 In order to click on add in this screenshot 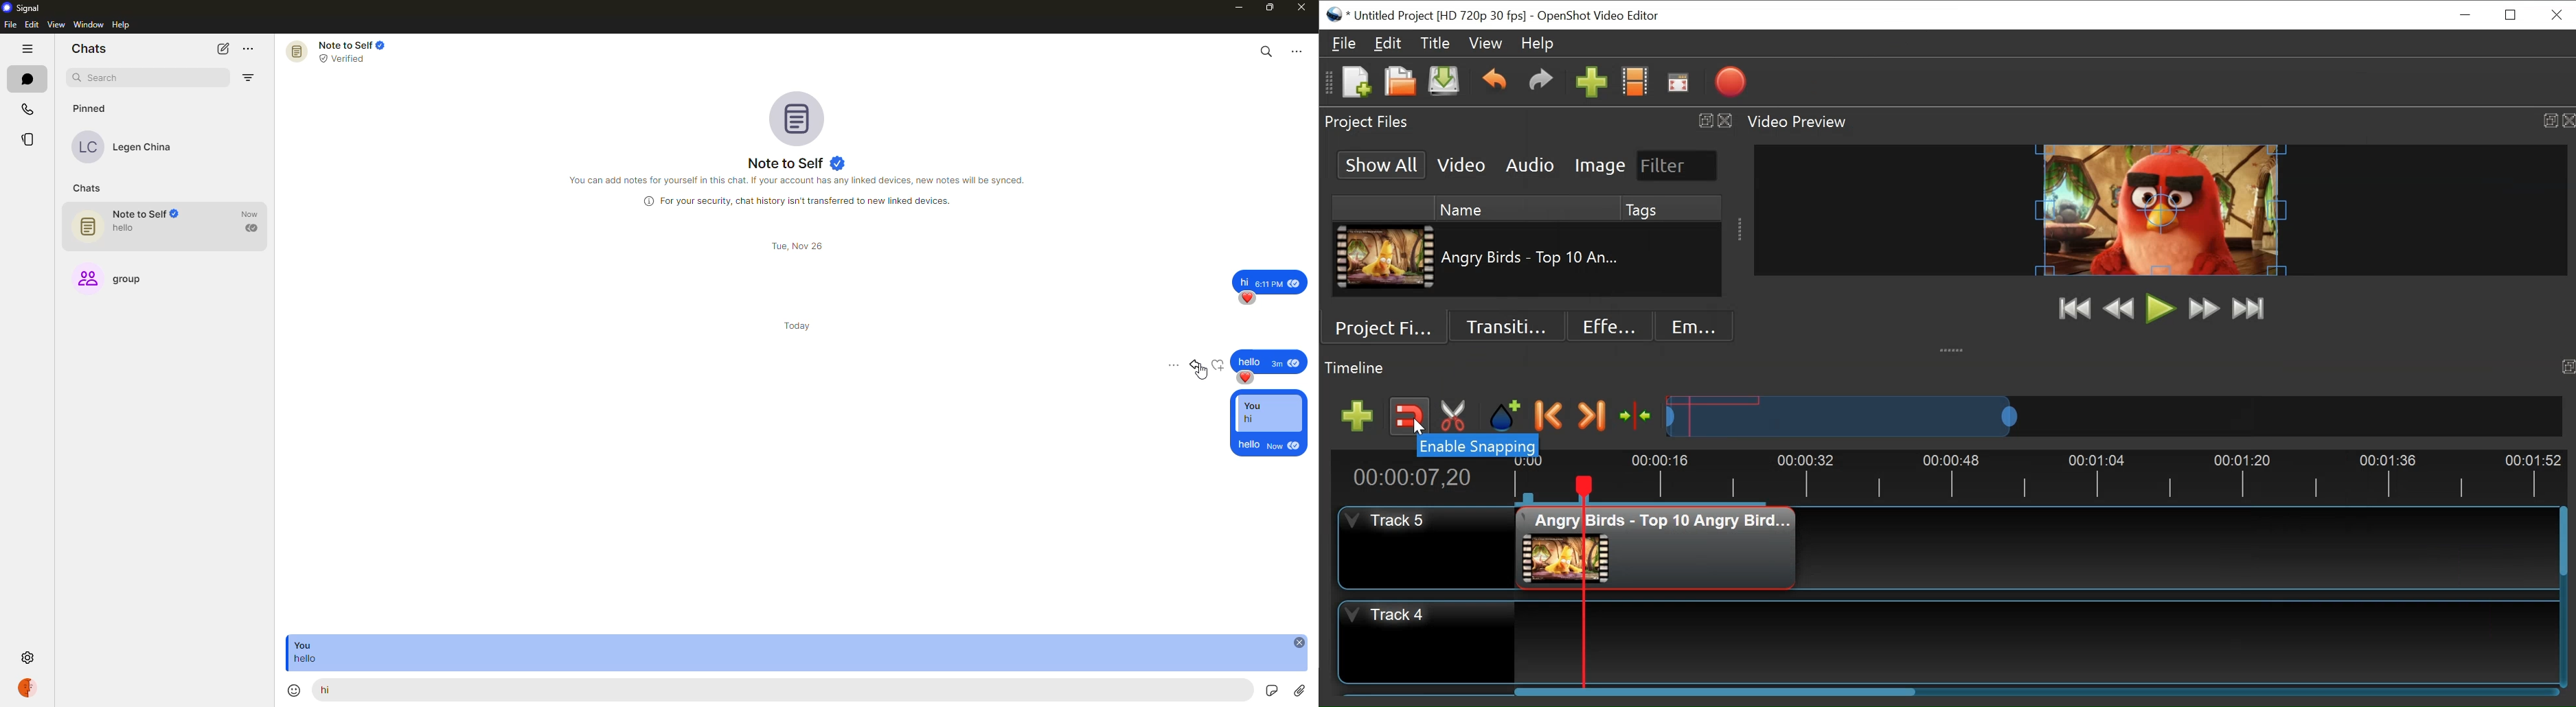, I will do `click(1592, 84)`.